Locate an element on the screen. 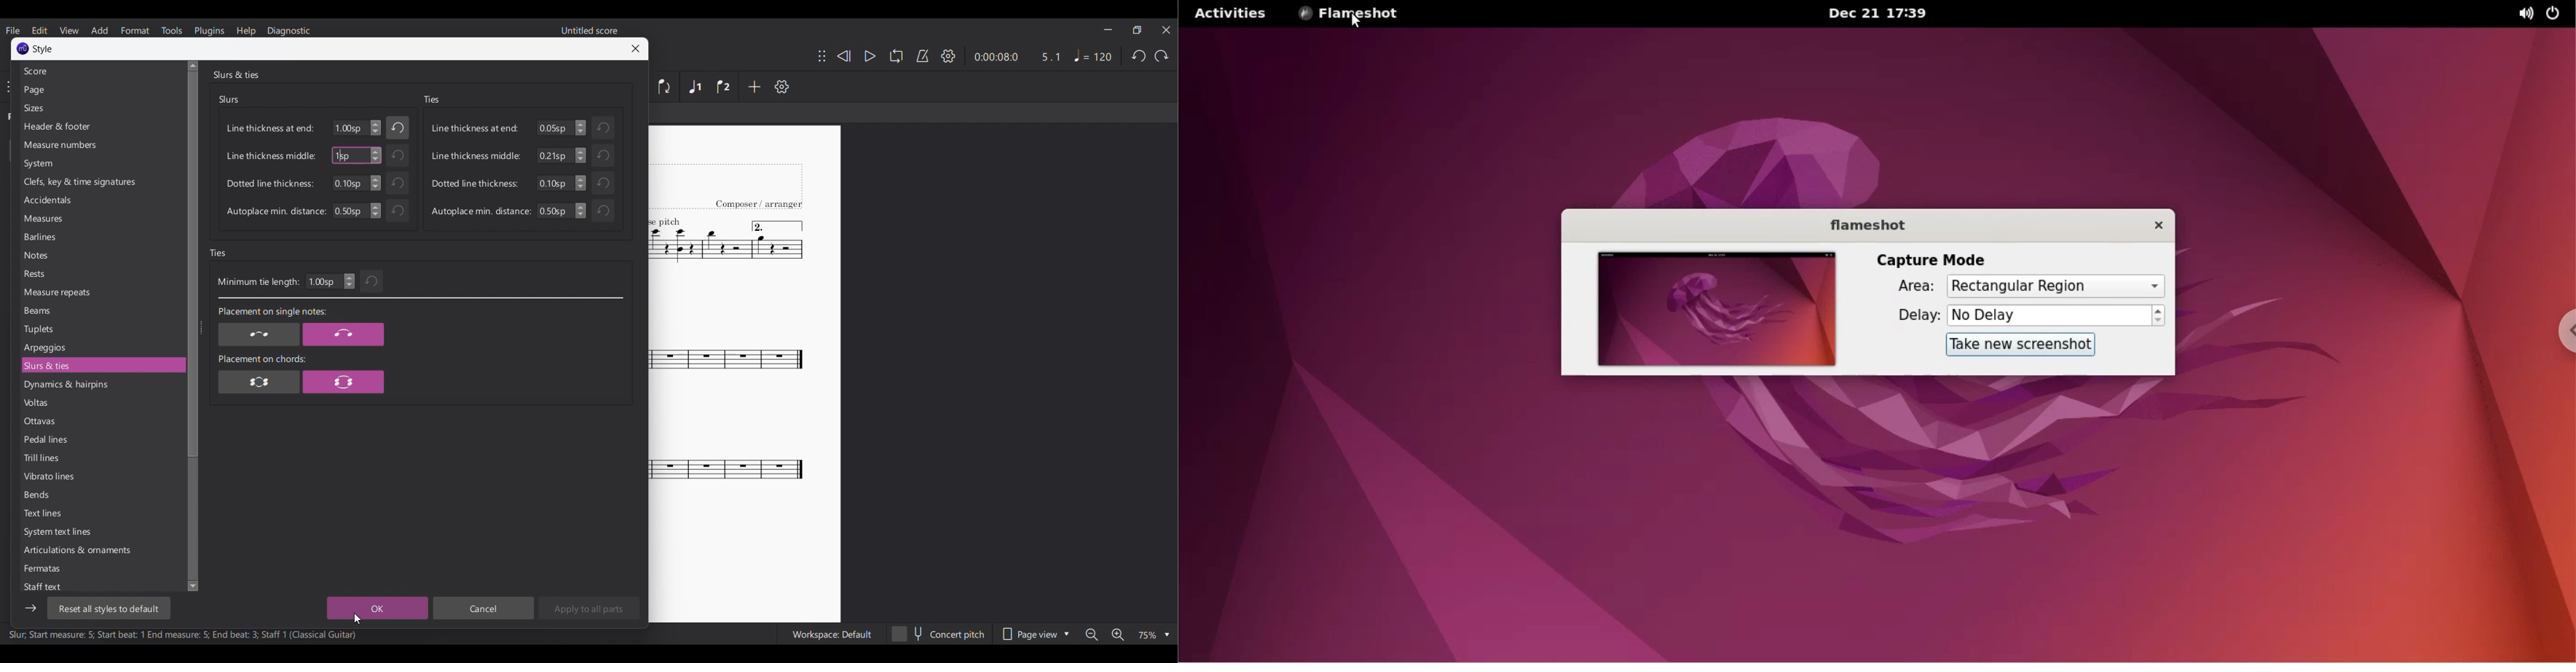 The width and height of the screenshot is (2576, 672). Line thickness middle is located at coordinates (476, 156).